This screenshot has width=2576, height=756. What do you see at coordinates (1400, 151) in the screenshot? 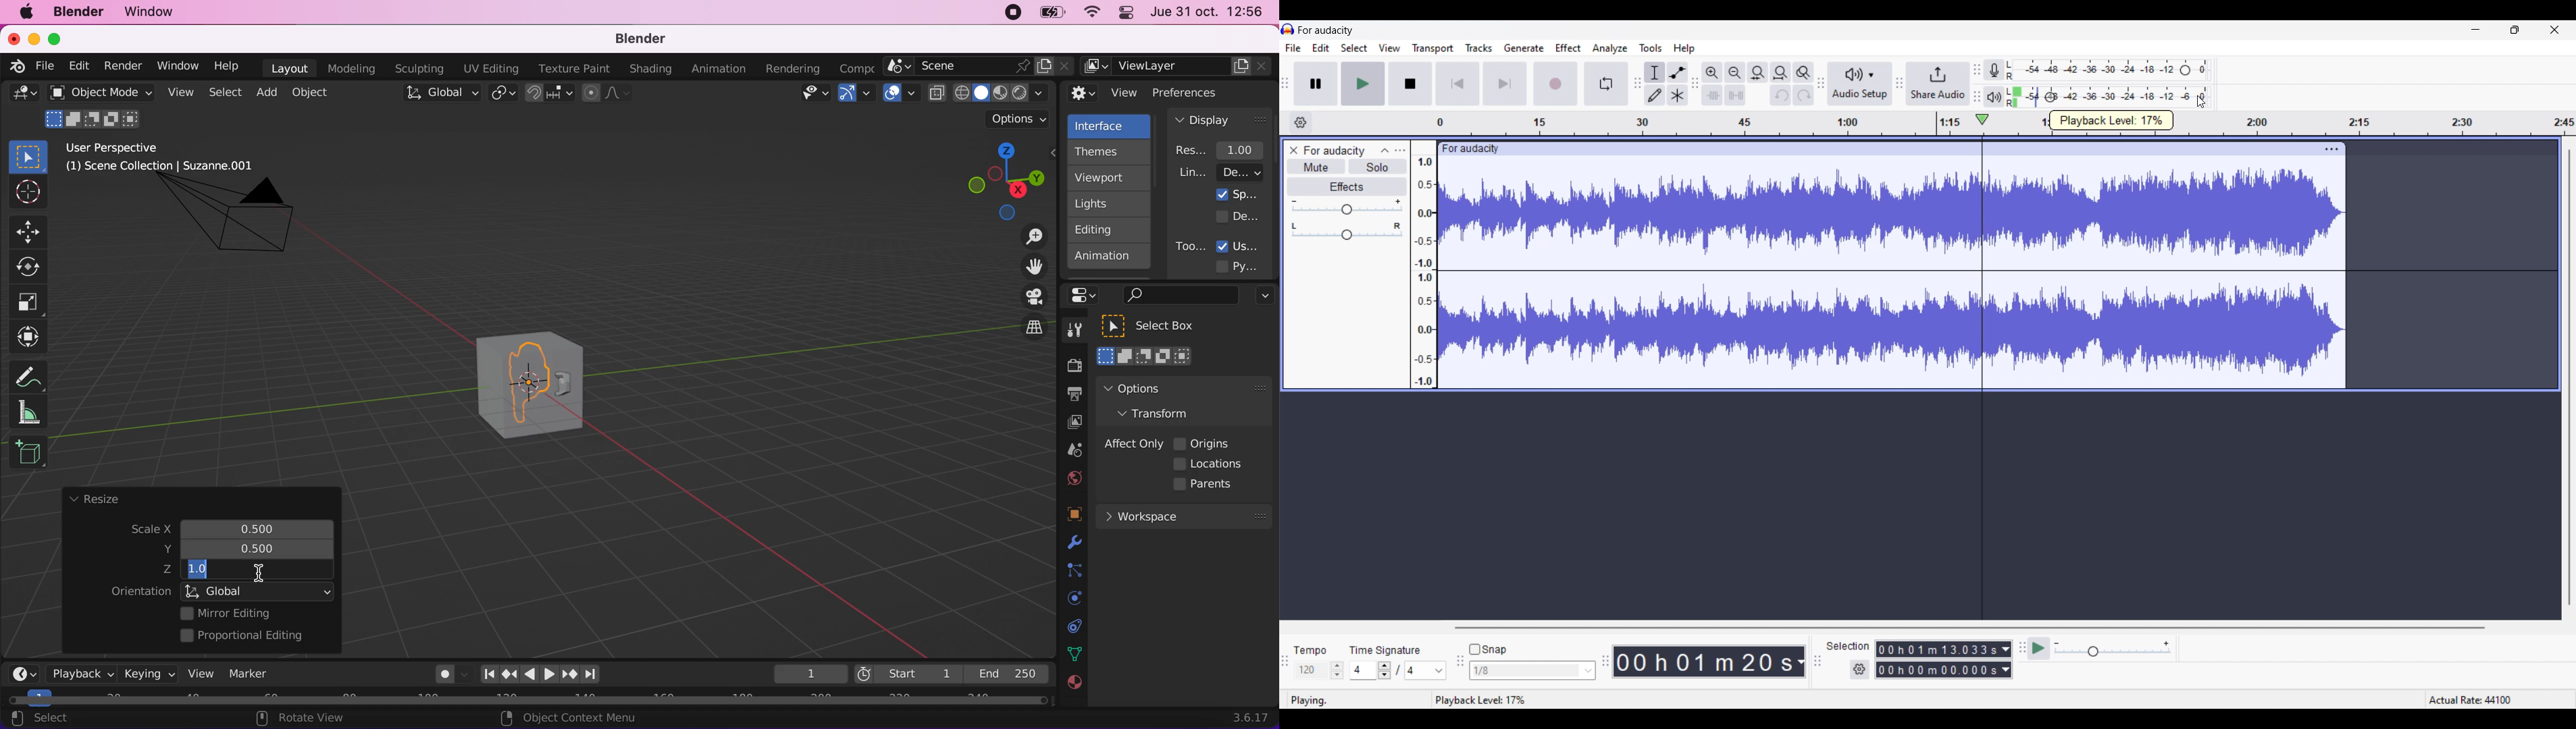
I see `Open menu` at bounding box center [1400, 151].